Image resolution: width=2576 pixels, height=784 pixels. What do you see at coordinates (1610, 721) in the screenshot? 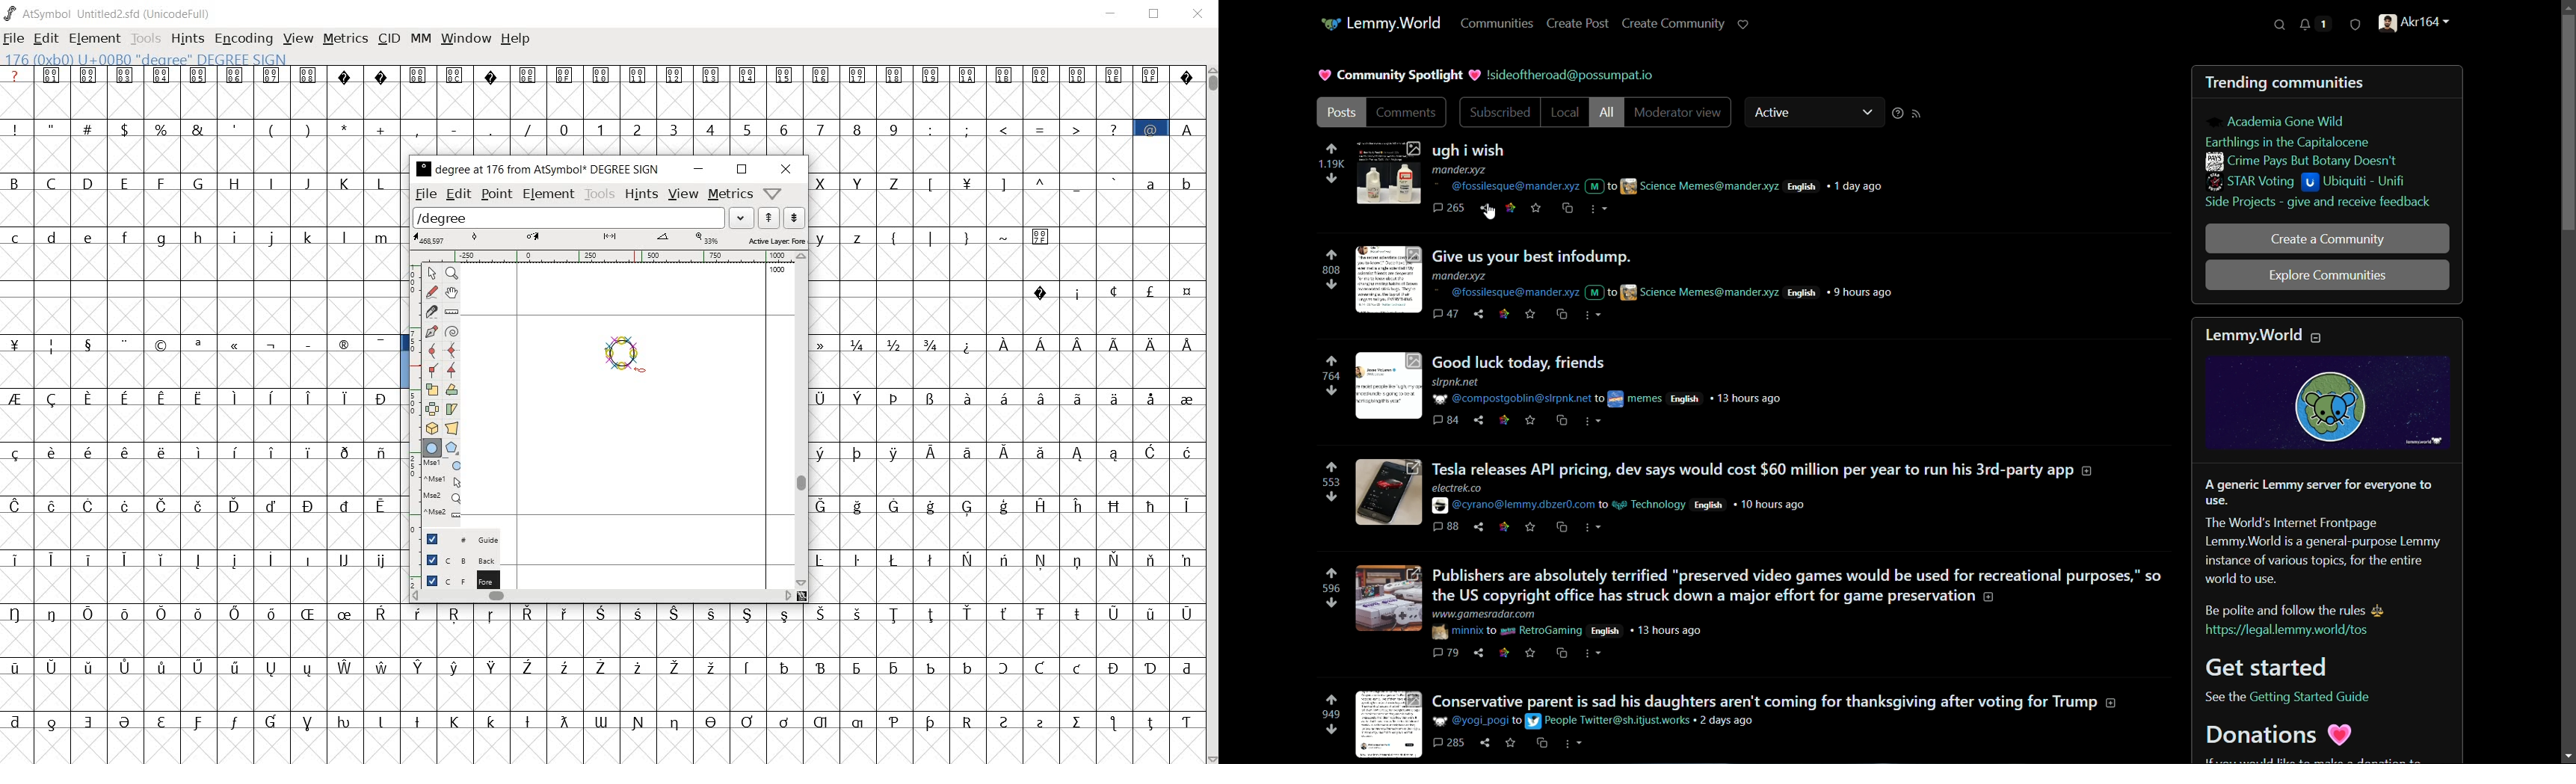
I see `People twitter@sh.itjust.works` at bounding box center [1610, 721].